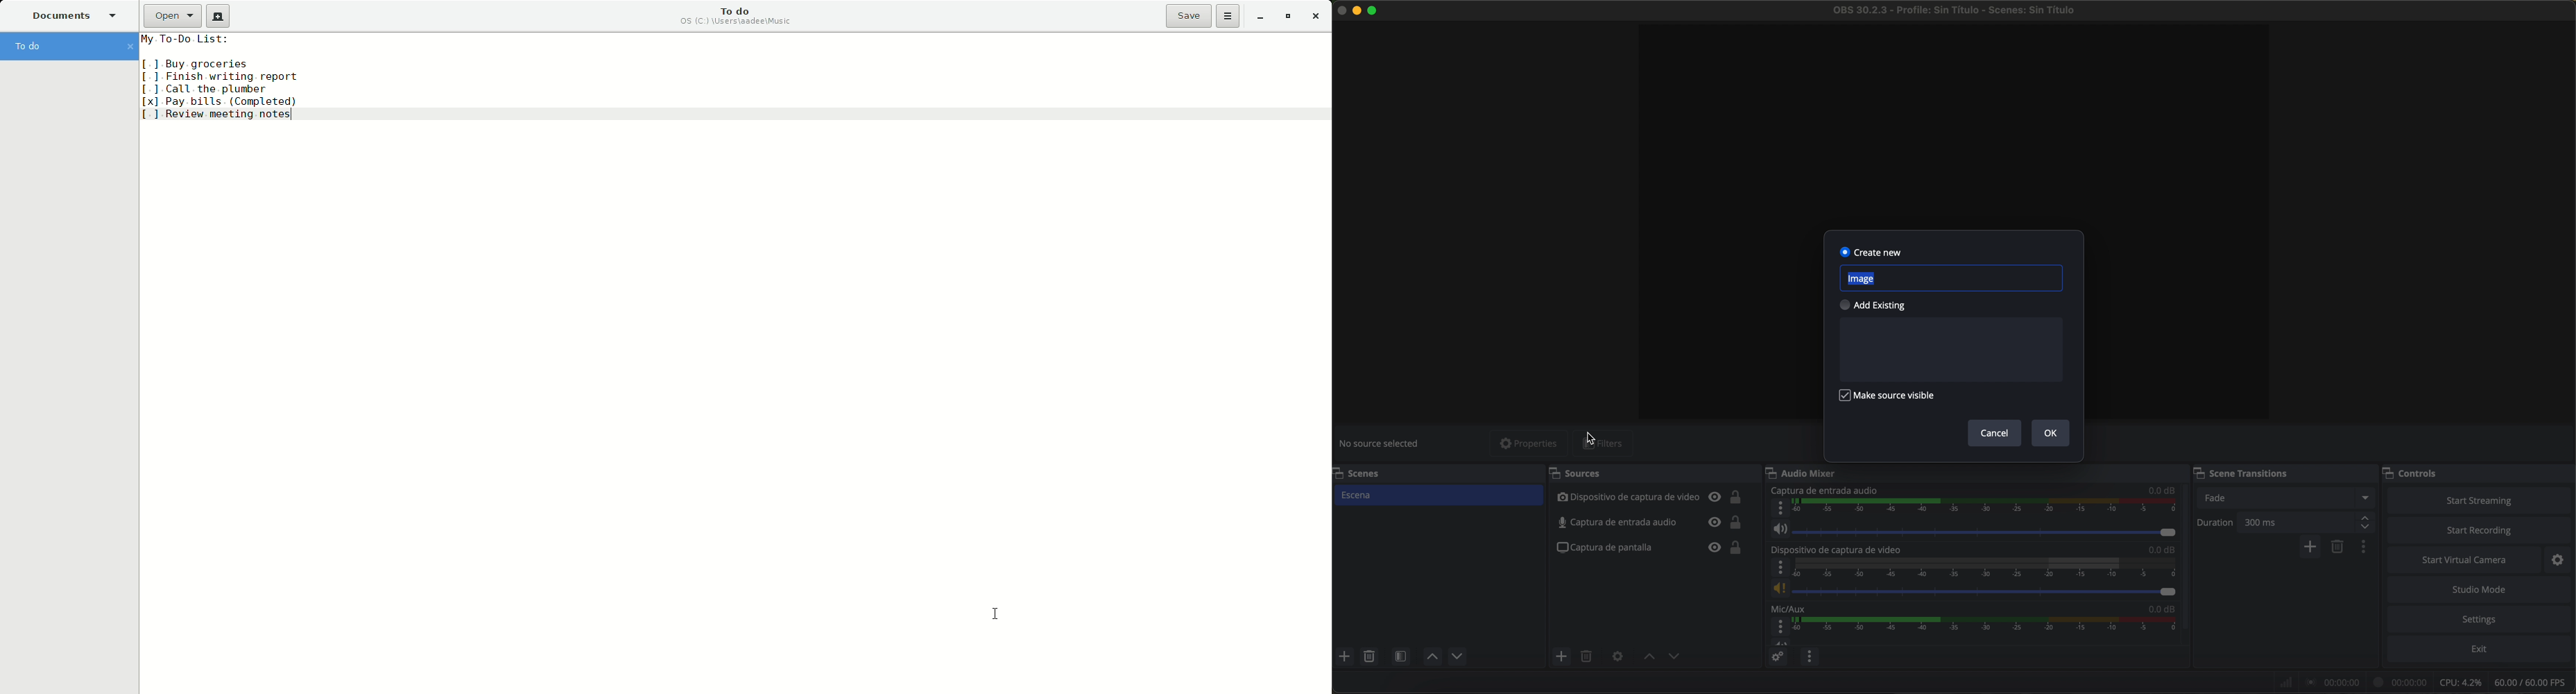 Image resolution: width=2576 pixels, height=700 pixels. Describe the element at coordinates (1402, 657) in the screenshot. I see `open scene filters` at that location.